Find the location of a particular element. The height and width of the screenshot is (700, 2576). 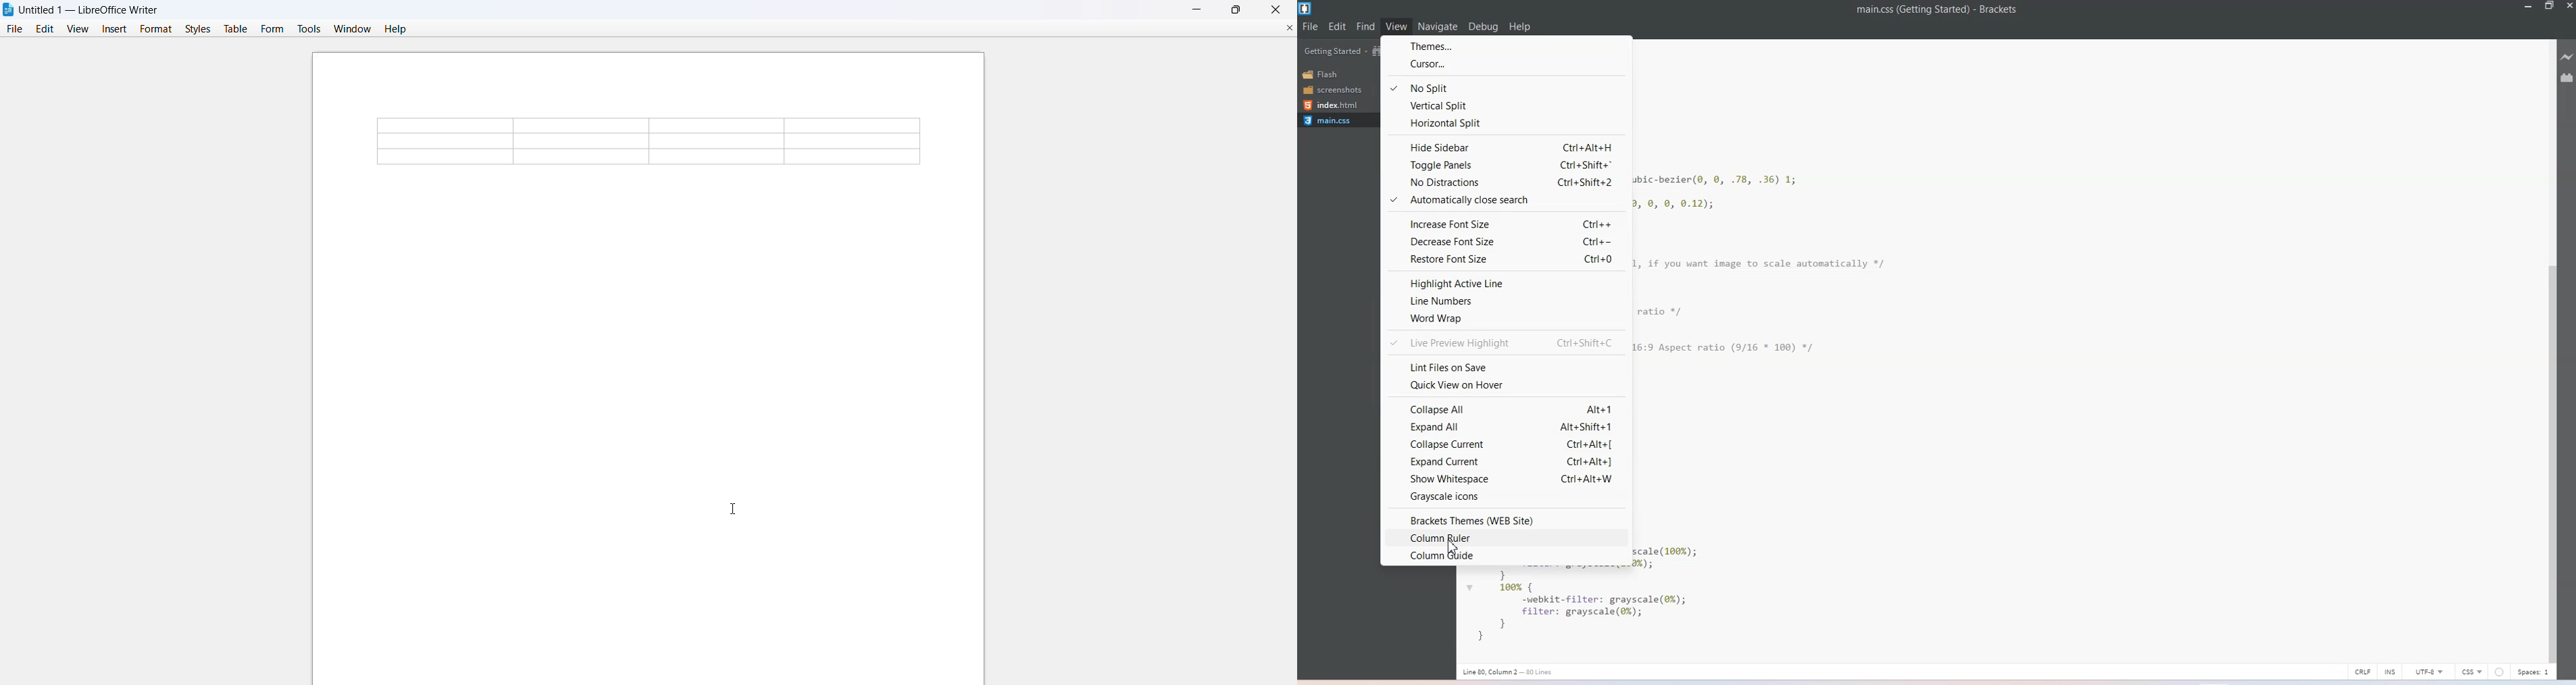

Collapse current is located at coordinates (1507, 444).